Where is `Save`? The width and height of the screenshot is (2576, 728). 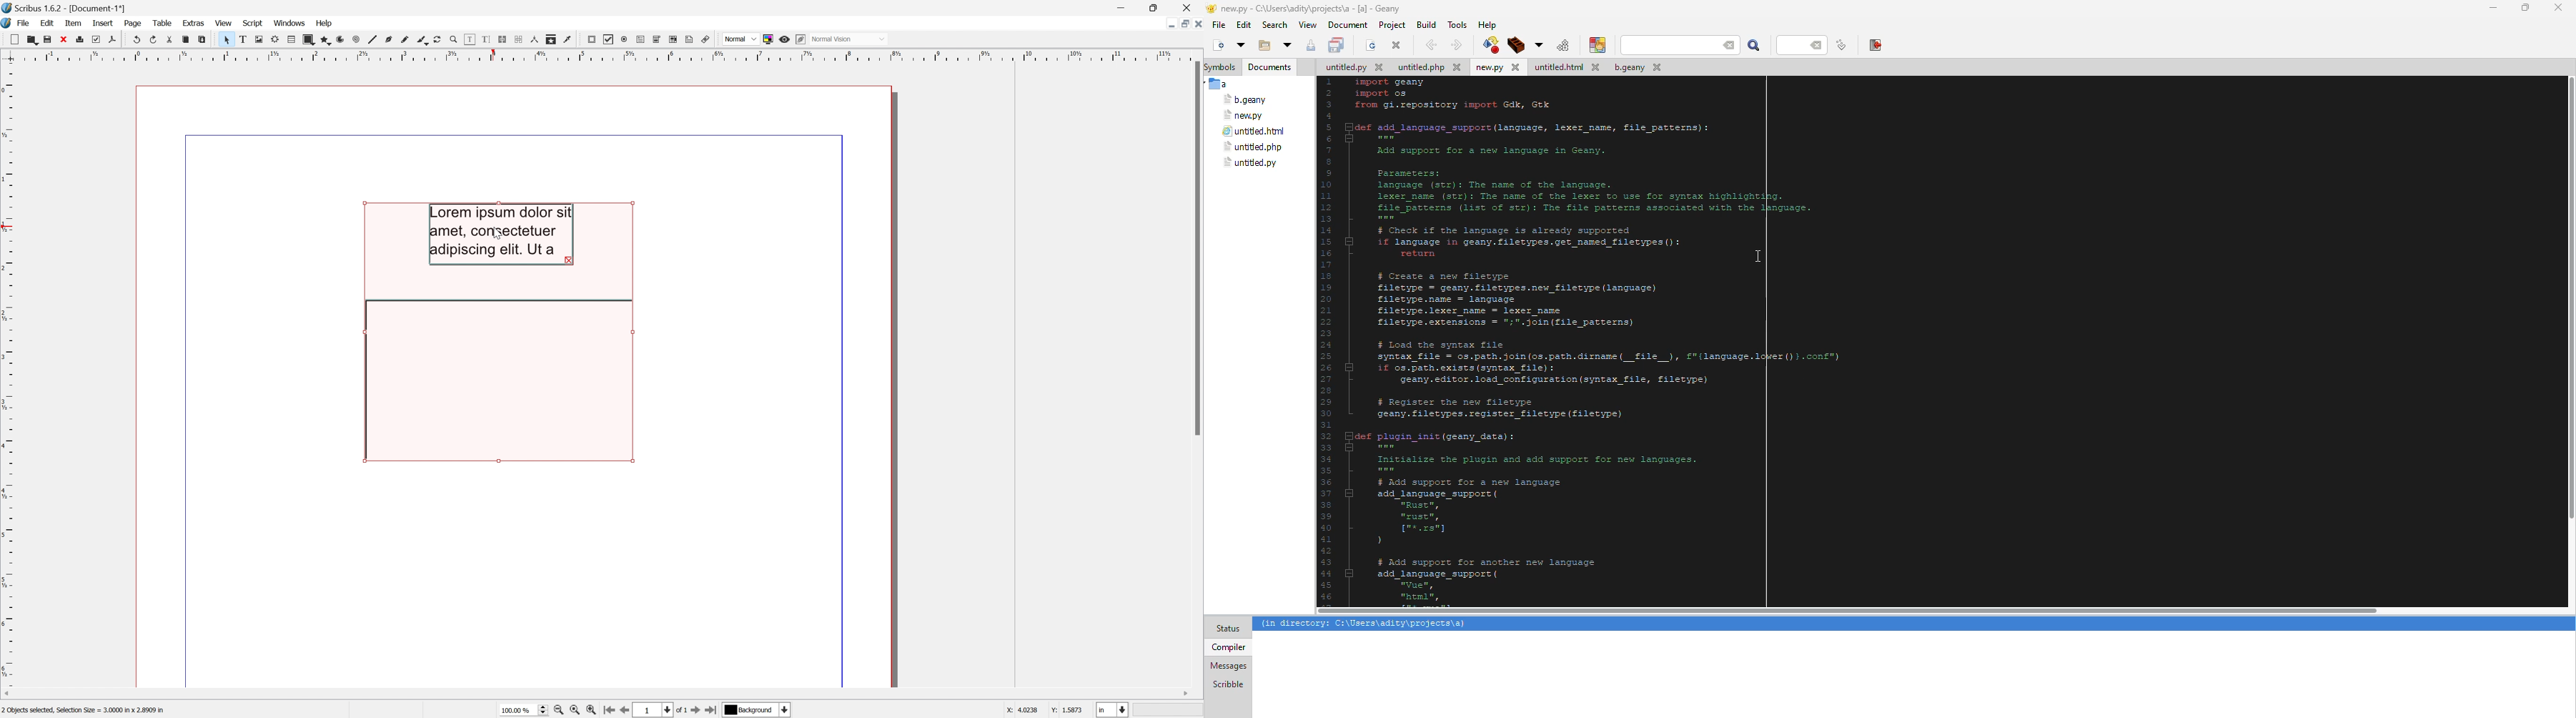
Save is located at coordinates (46, 40).